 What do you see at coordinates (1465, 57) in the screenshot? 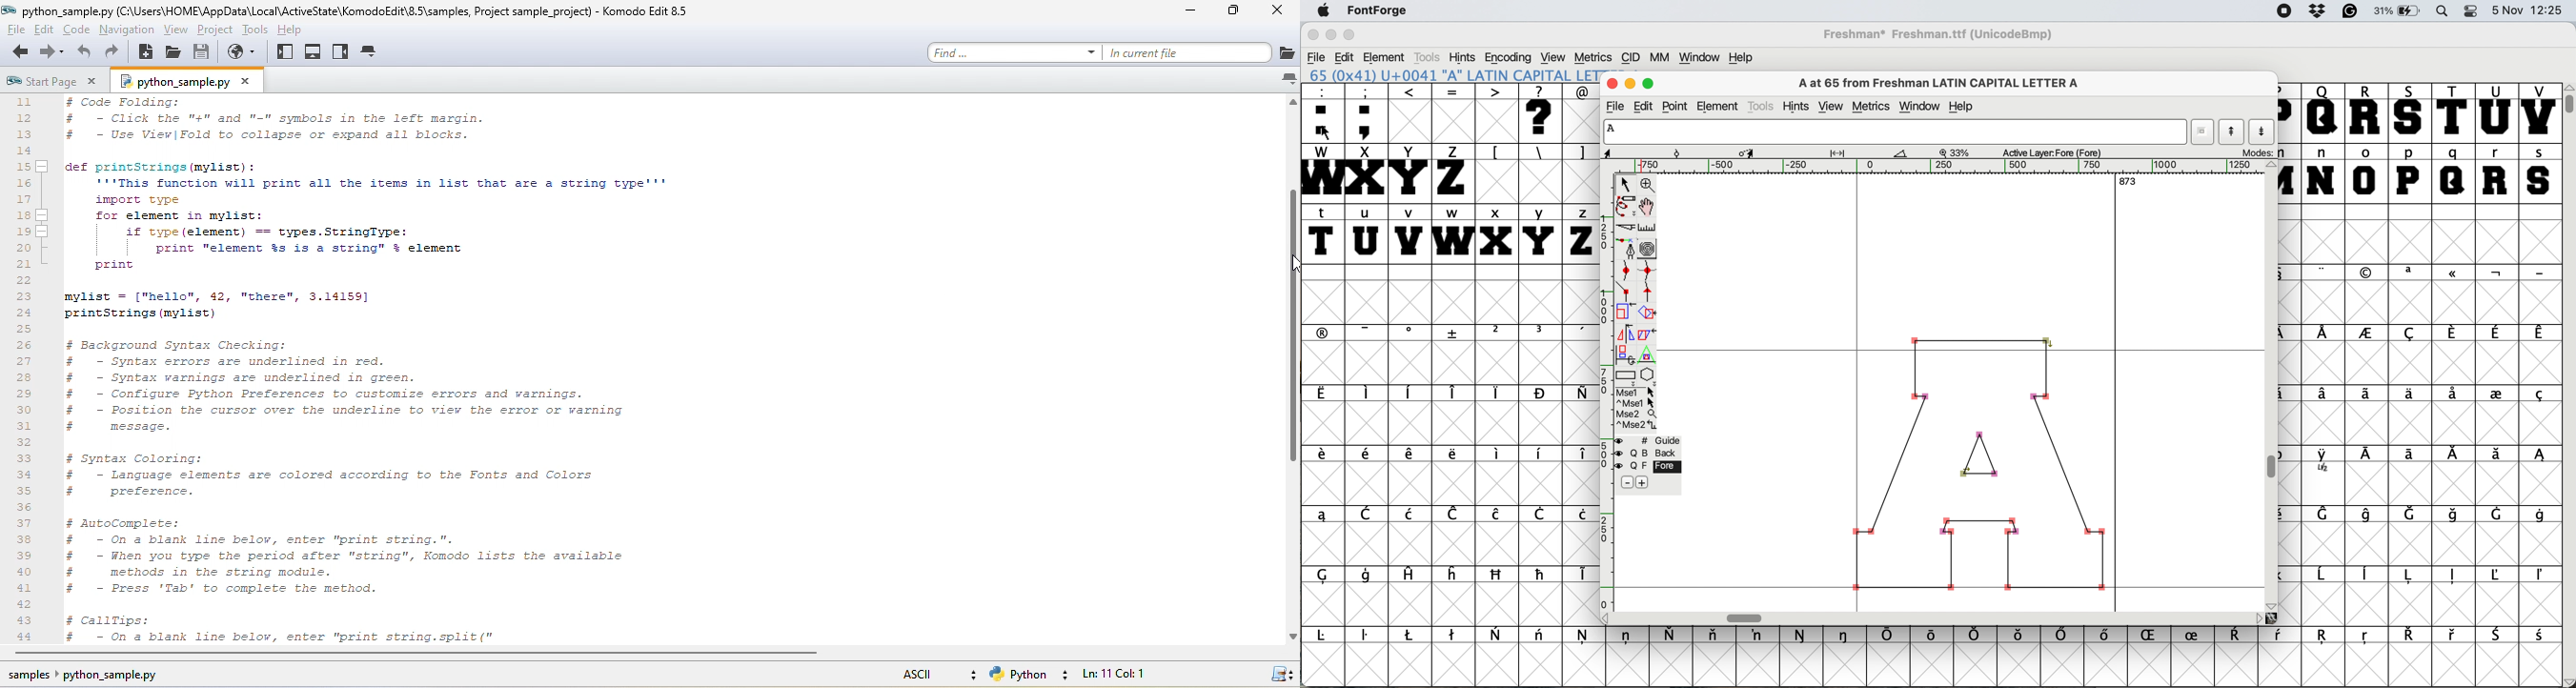
I see `hints` at bounding box center [1465, 57].